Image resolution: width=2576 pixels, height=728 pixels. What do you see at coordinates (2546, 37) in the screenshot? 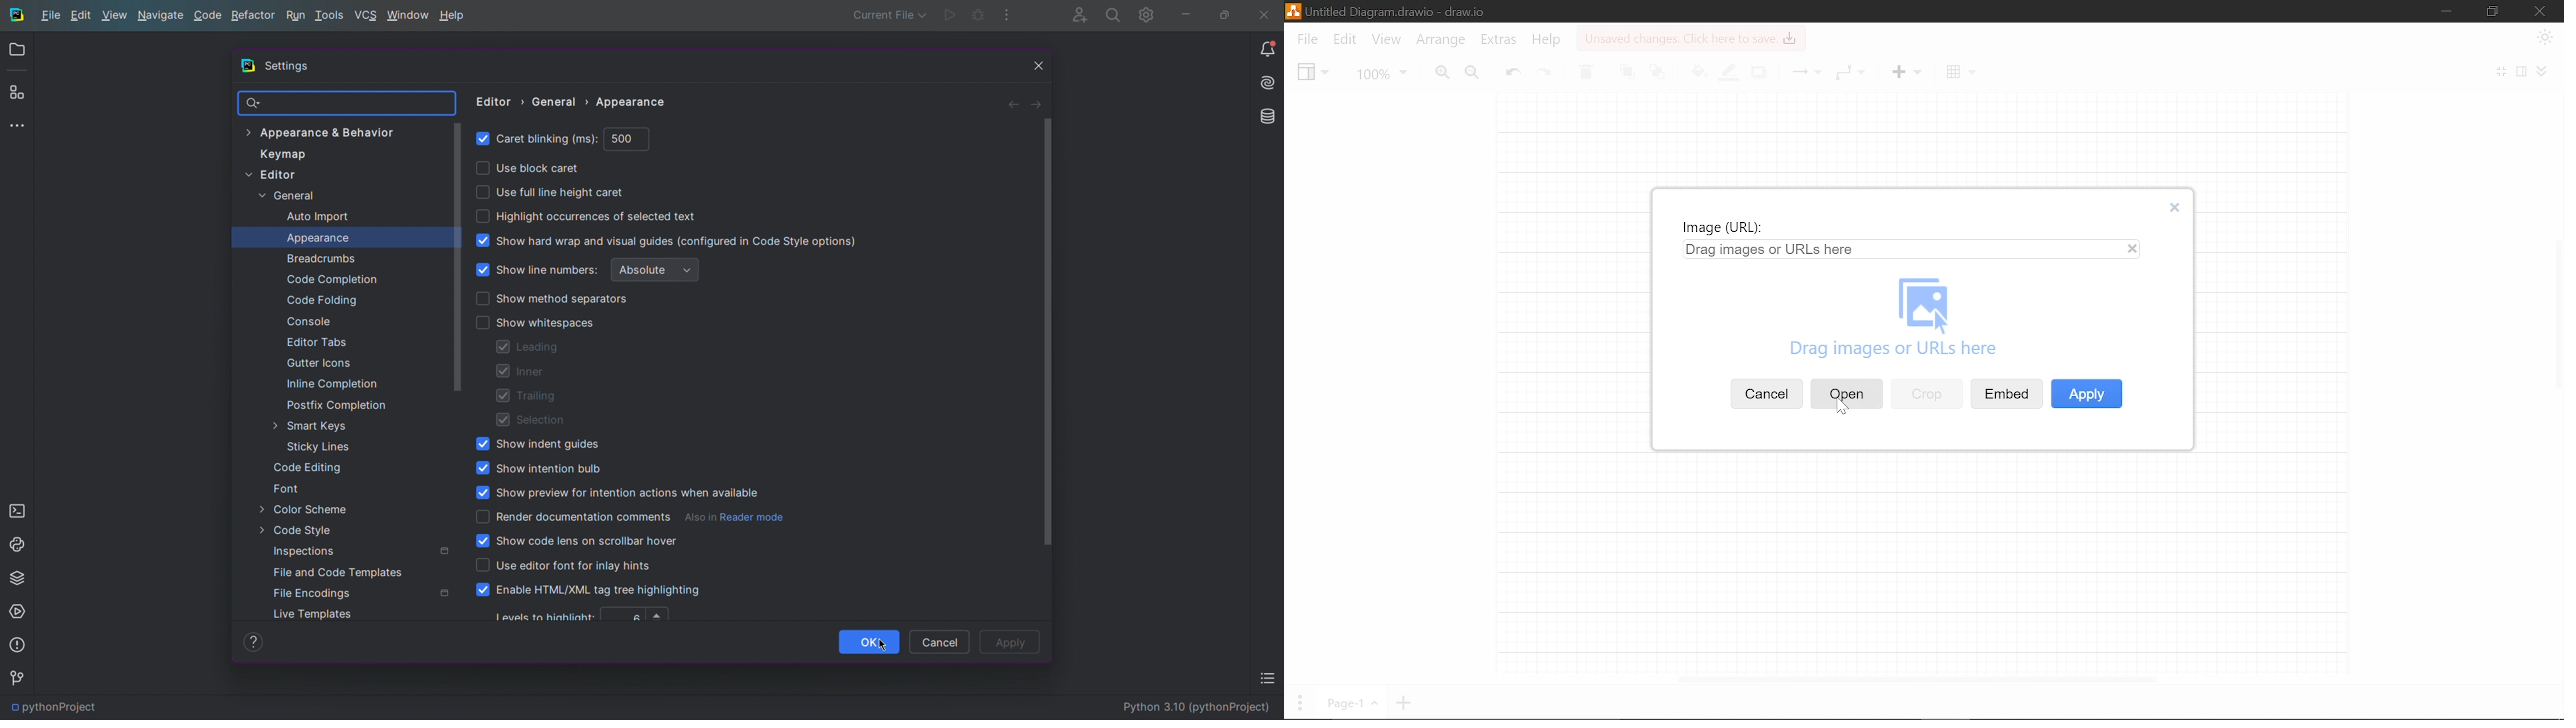
I see `Appearence` at bounding box center [2546, 37].